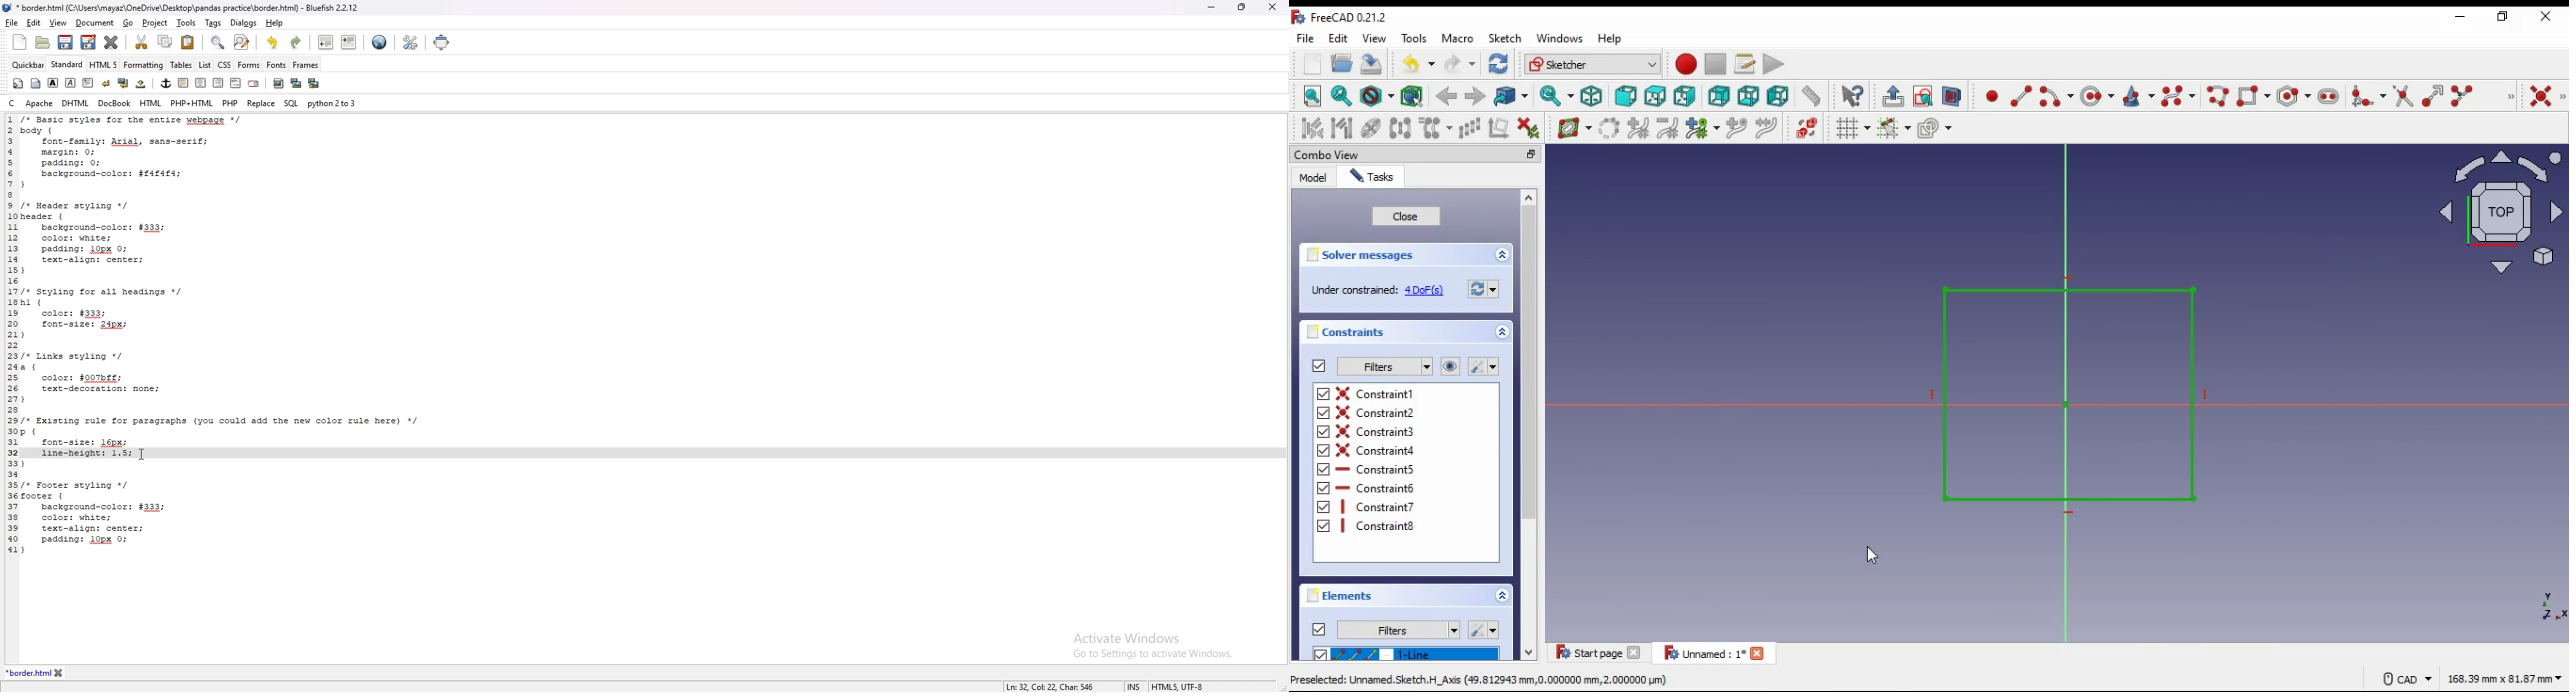  What do you see at coordinates (2137, 96) in the screenshot?
I see `create conic` at bounding box center [2137, 96].